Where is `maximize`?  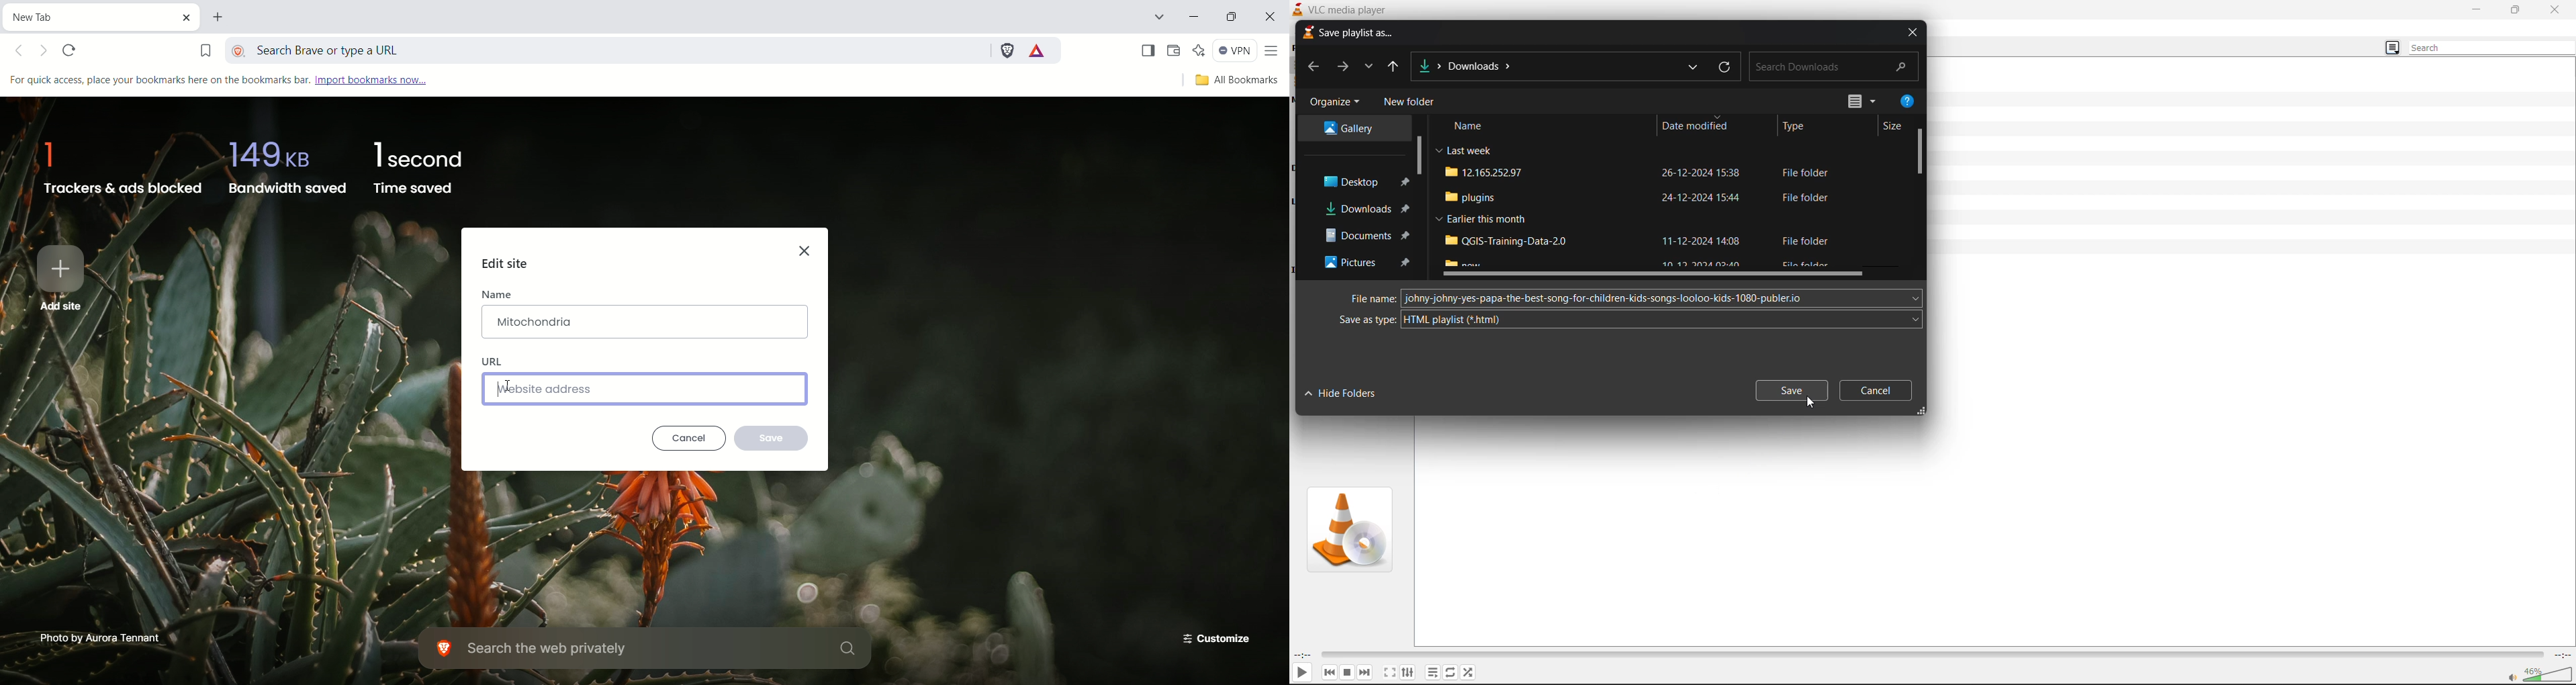
maximize is located at coordinates (2515, 11).